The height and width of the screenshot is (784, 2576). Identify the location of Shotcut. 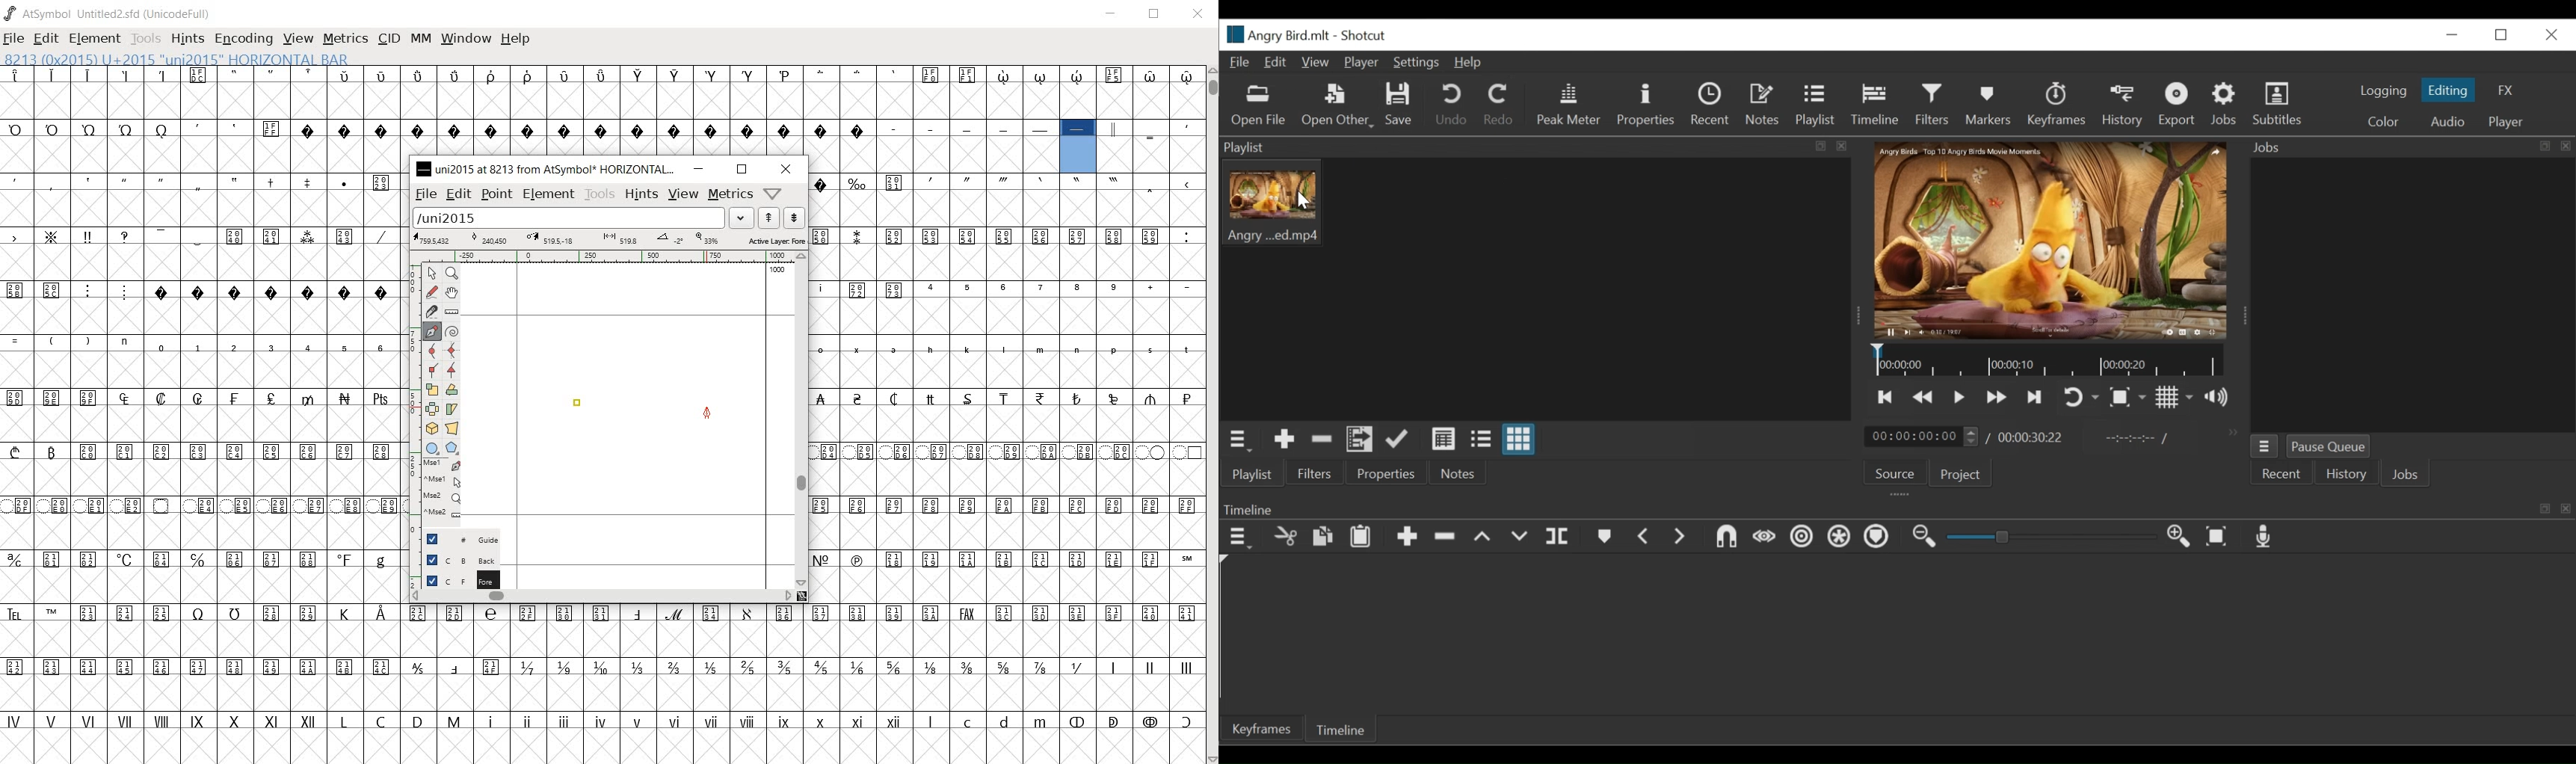
(1365, 36).